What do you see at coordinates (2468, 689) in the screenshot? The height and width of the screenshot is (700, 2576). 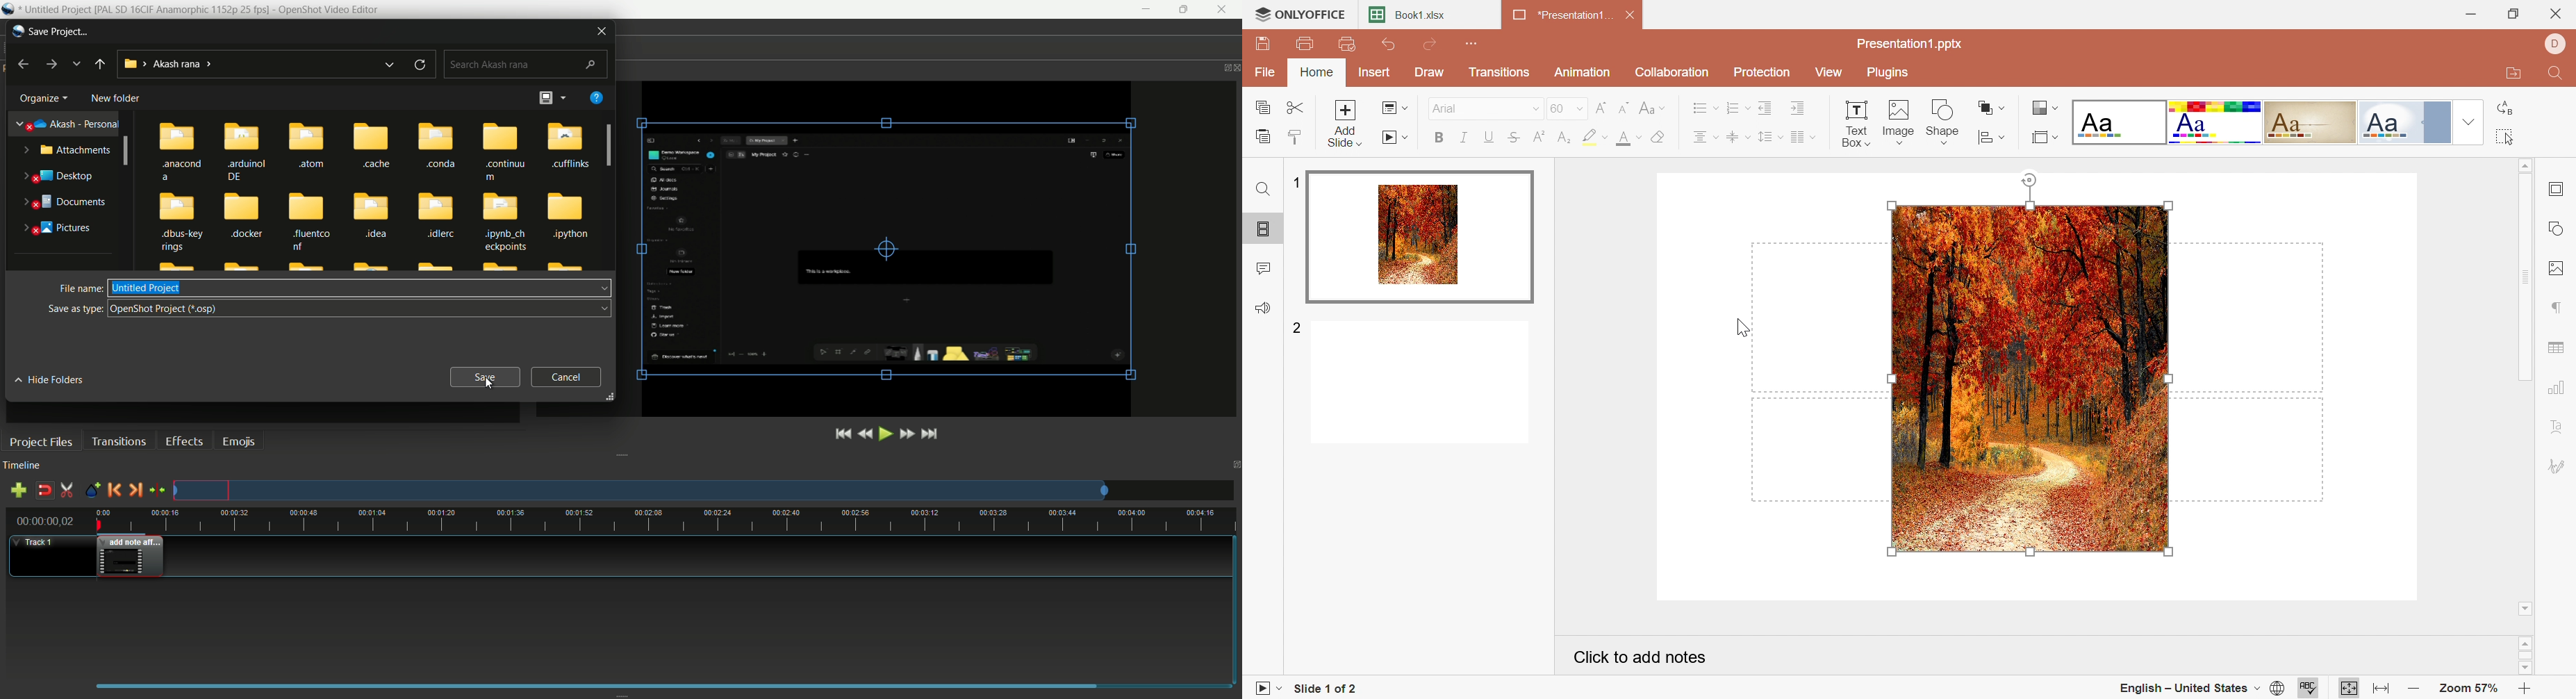 I see `Zoom 57%` at bounding box center [2468, 689].